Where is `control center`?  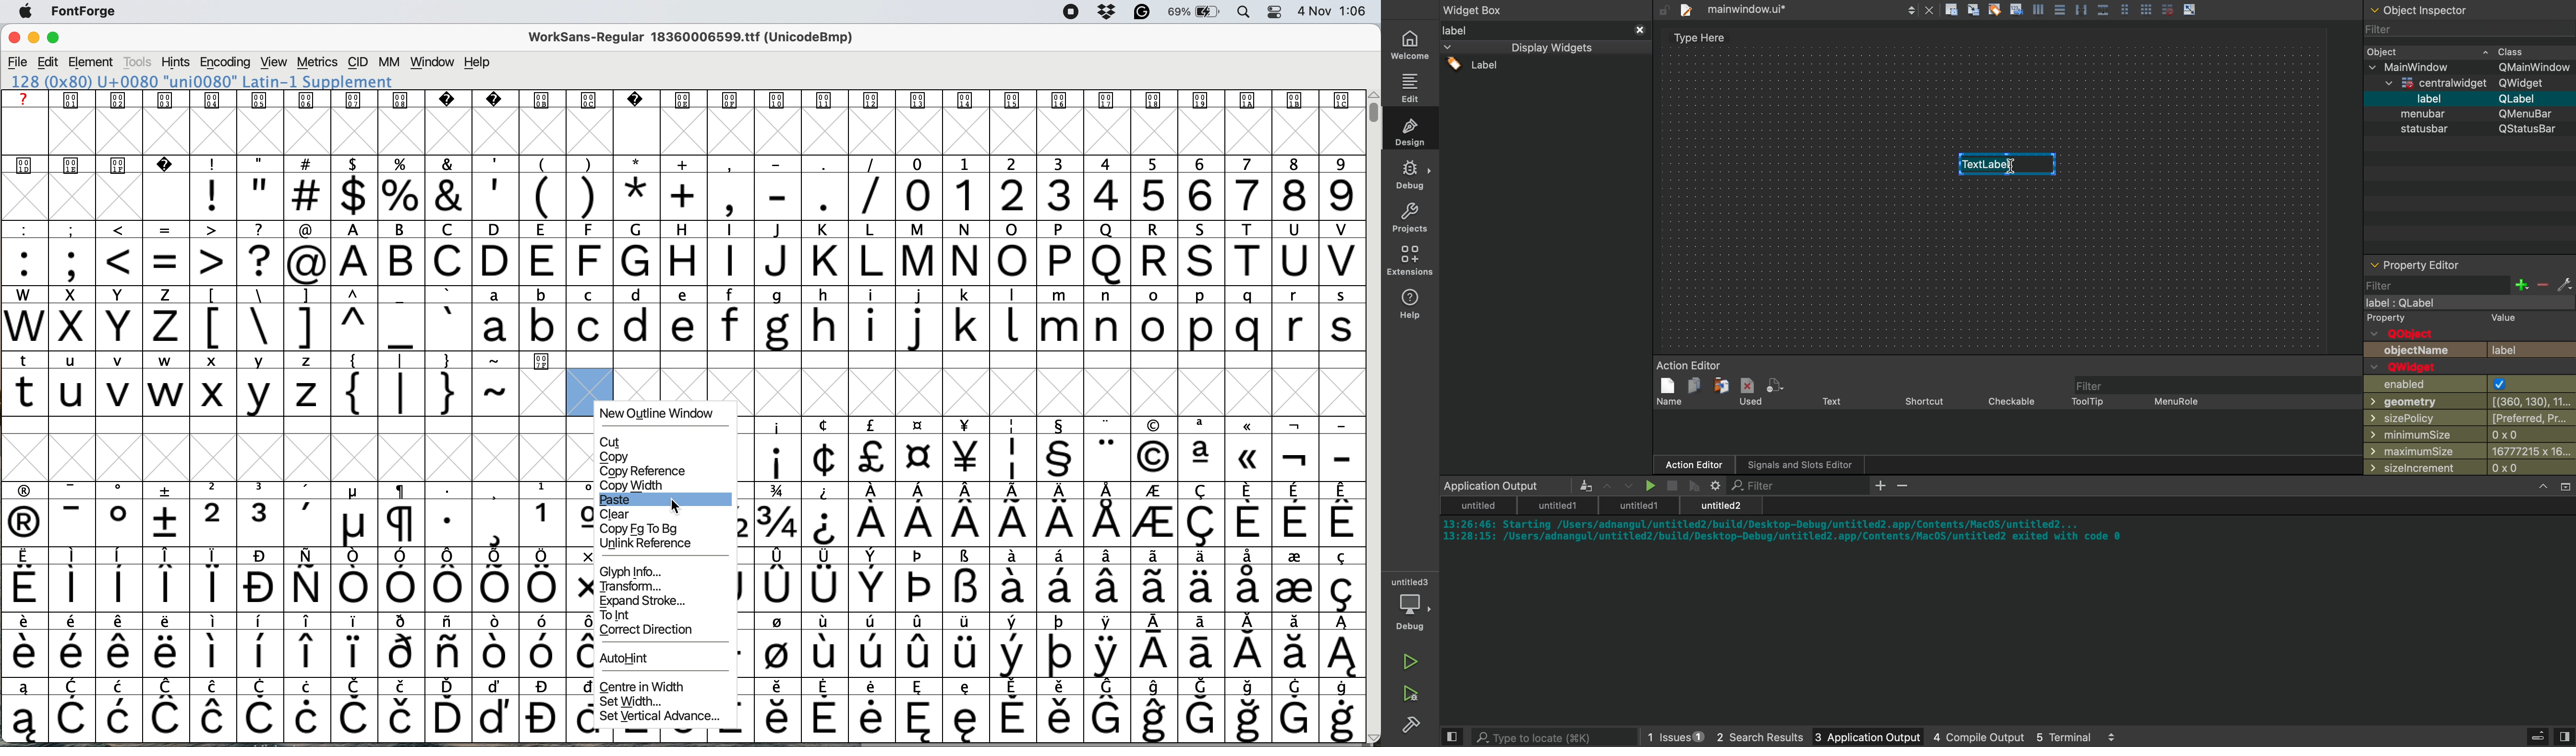
control center is located at coordinates (1272, 11).